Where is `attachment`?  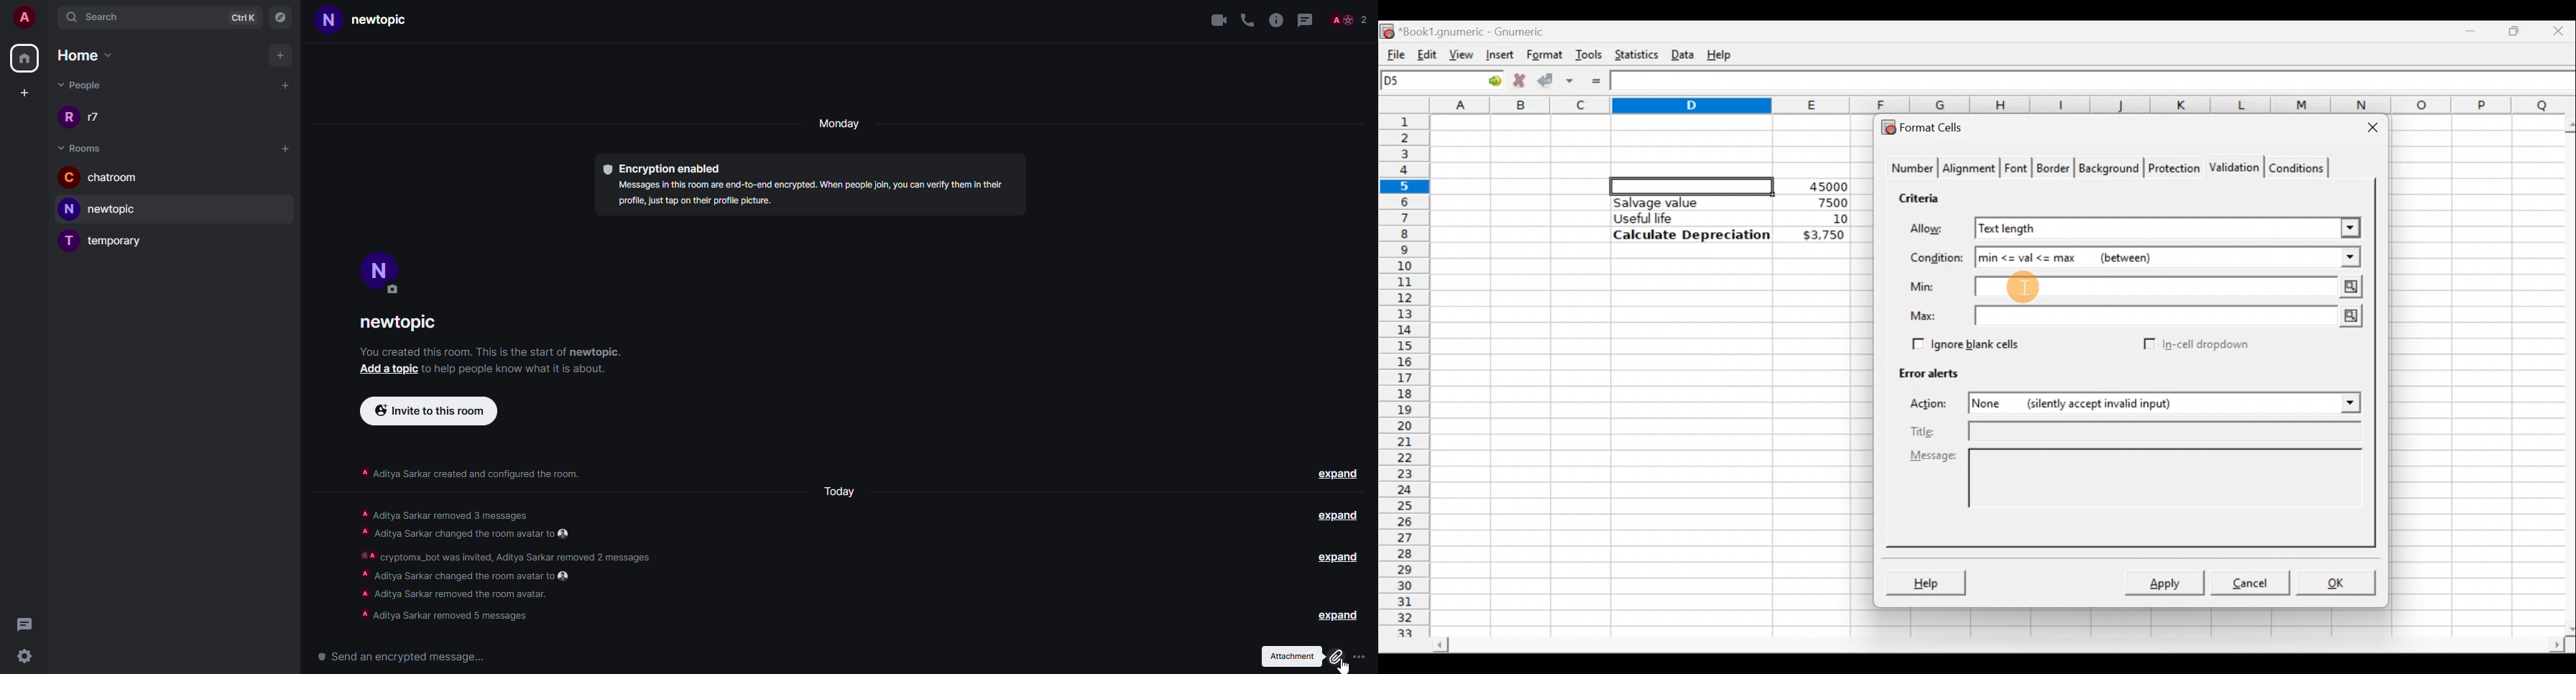 attachment is located at coordinates (1288, 658).